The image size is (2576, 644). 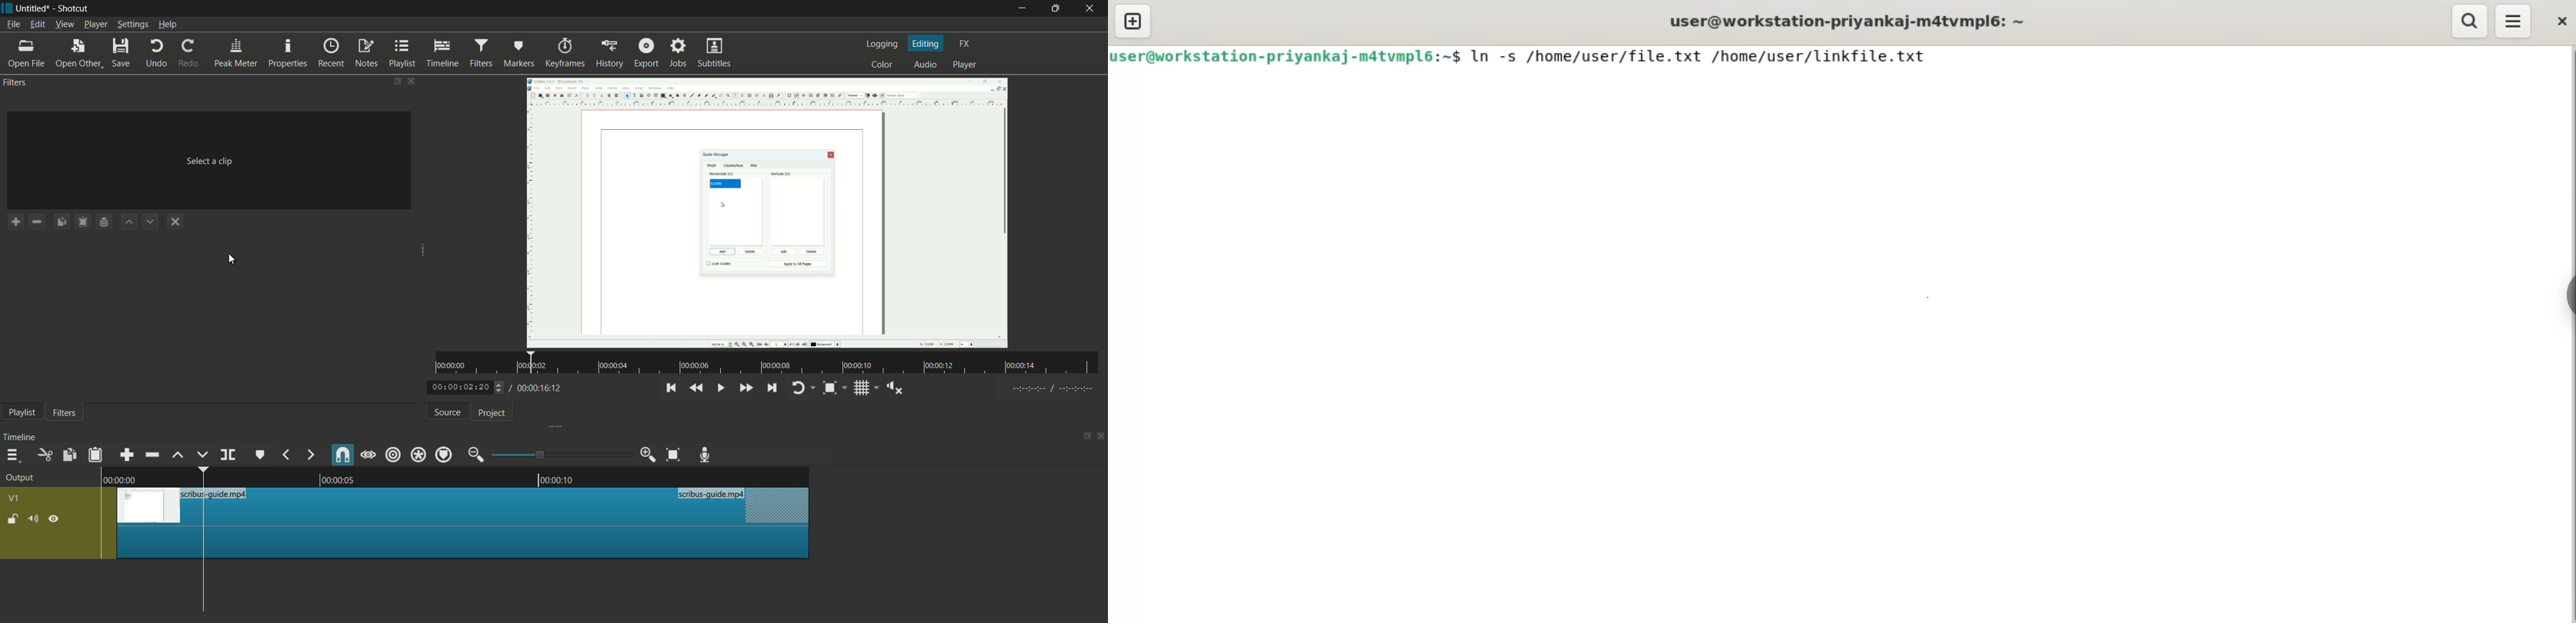 What do you see at coordinates (12, 455) in the screenshot?
I see `timeline menu` at bounding box center [12, 455].